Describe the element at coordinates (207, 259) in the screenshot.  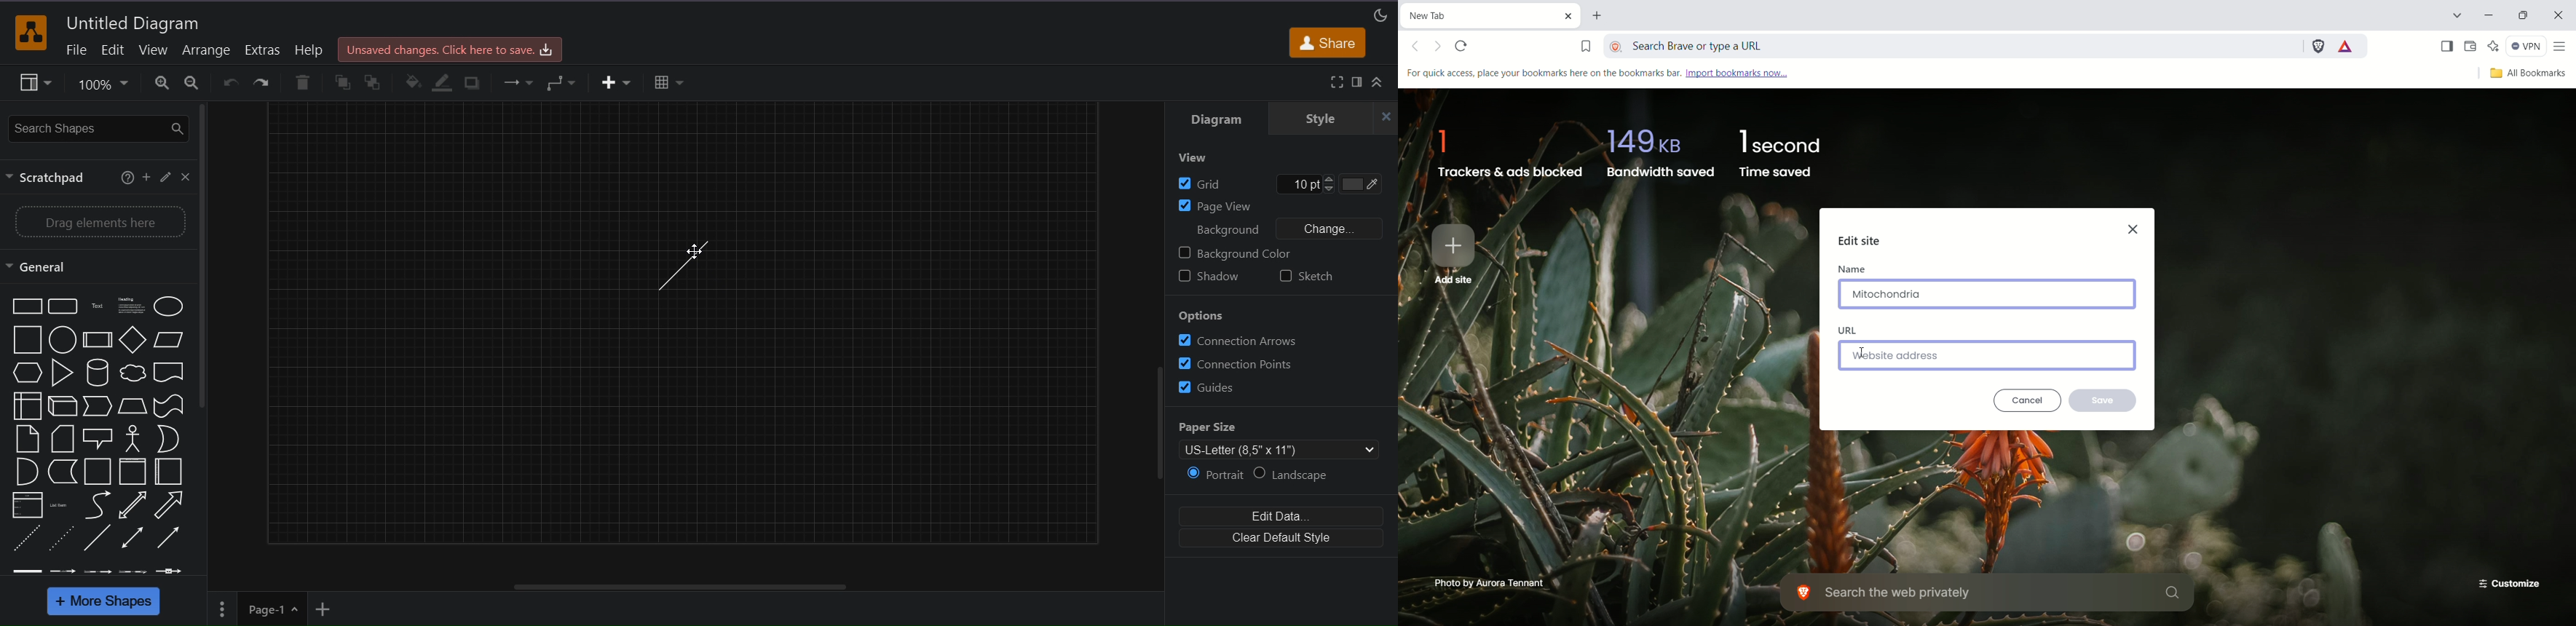
I see `vertical scroll bar` at that location.